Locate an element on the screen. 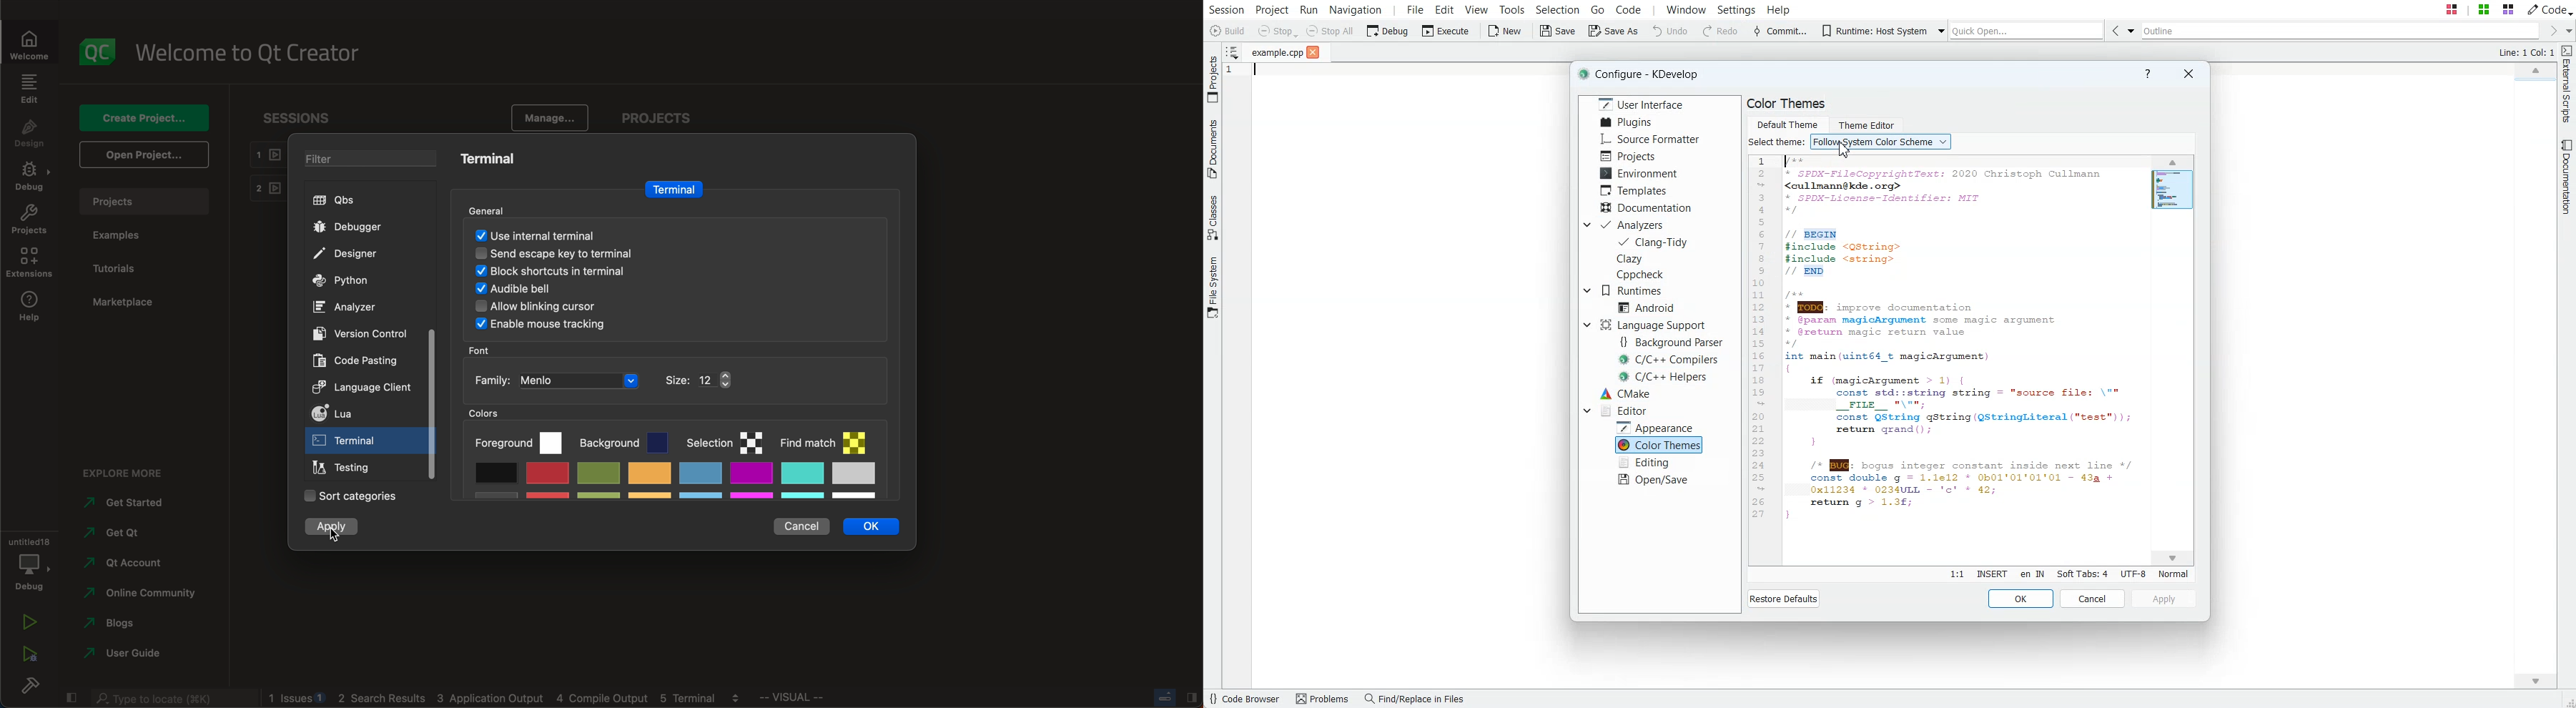 This screenshot has height=728, width=2576. sessions is located at coordinates (291, 115).